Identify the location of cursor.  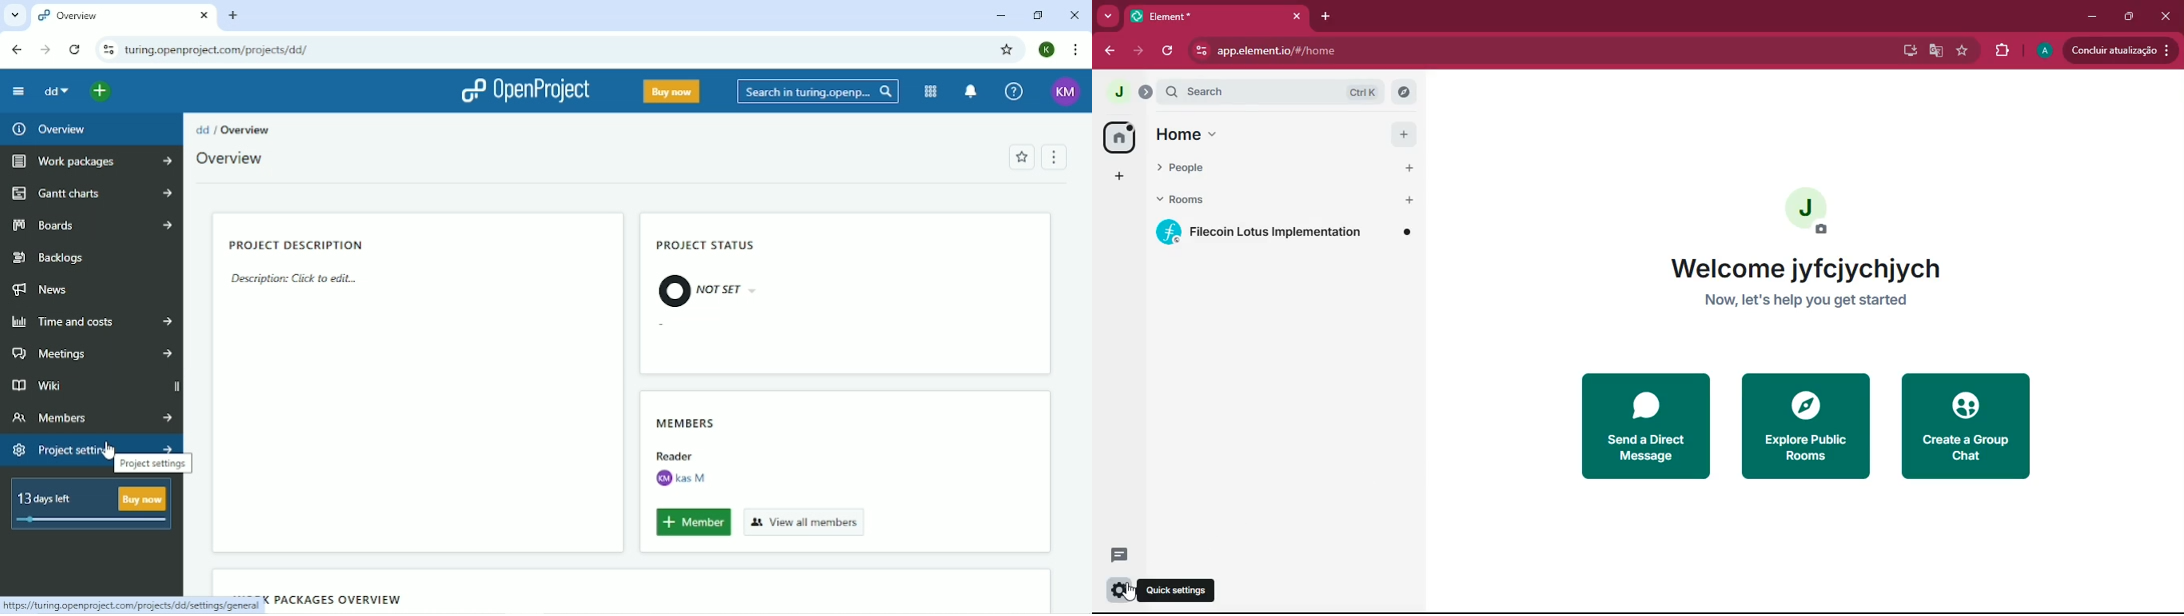
(113, 448).